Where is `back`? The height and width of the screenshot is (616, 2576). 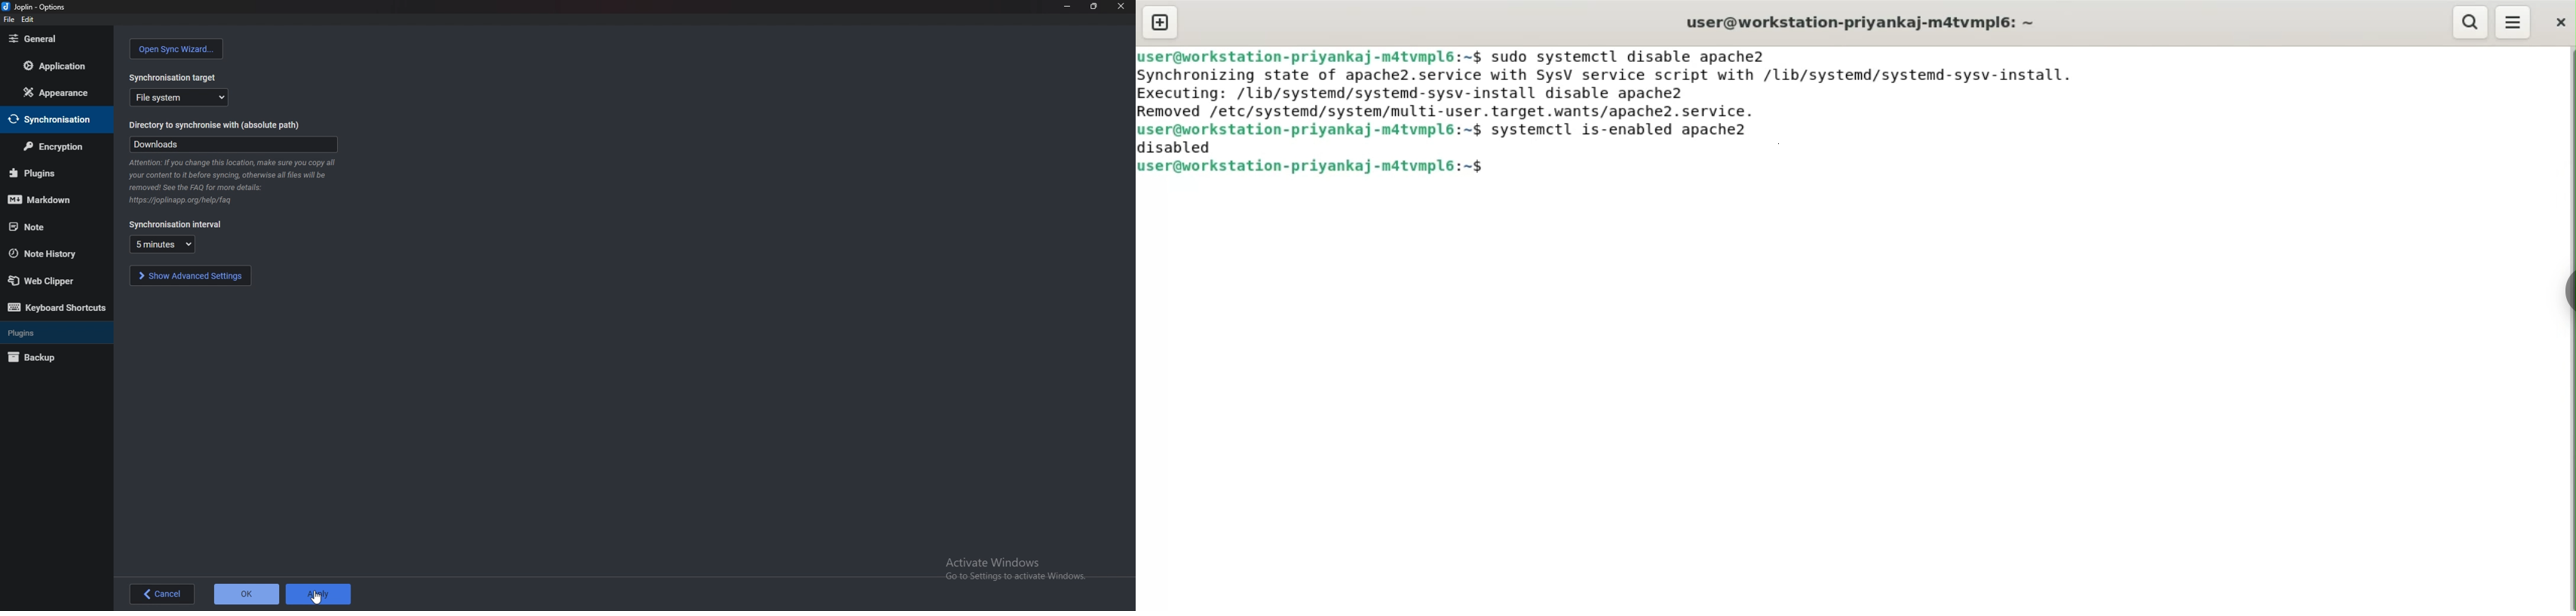 back is located at coordinates (162, 594).